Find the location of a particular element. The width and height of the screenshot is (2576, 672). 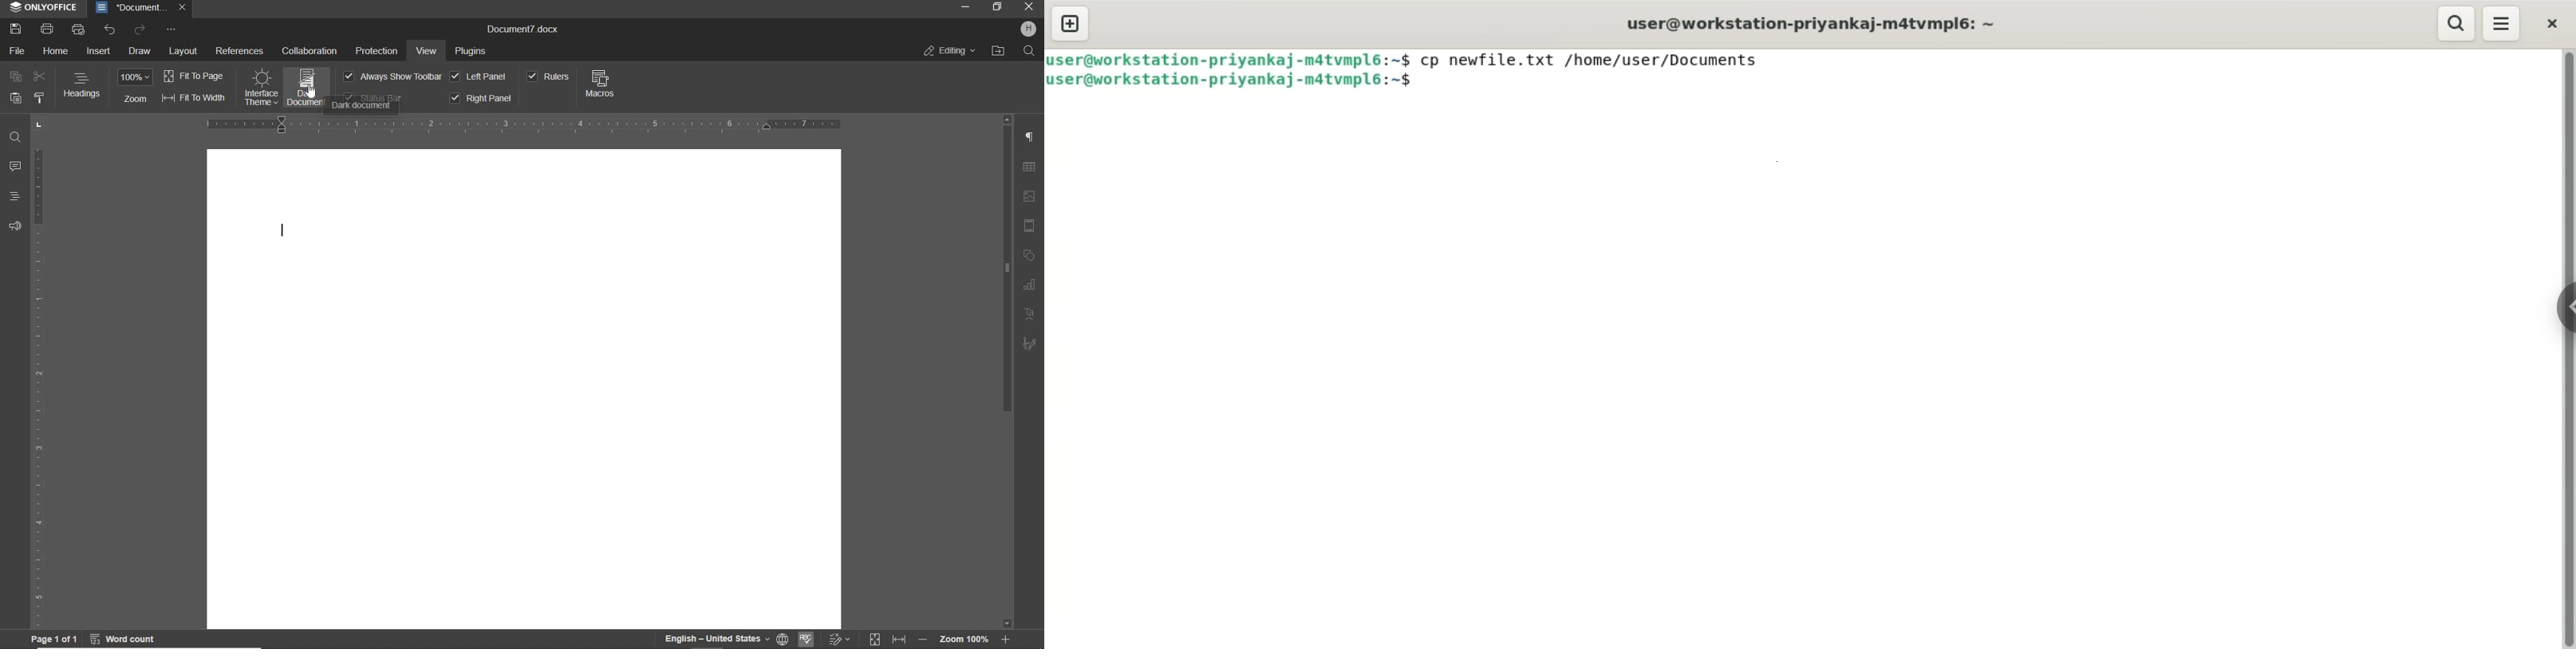

COLLABORATION is located at coordinates (310, 52).